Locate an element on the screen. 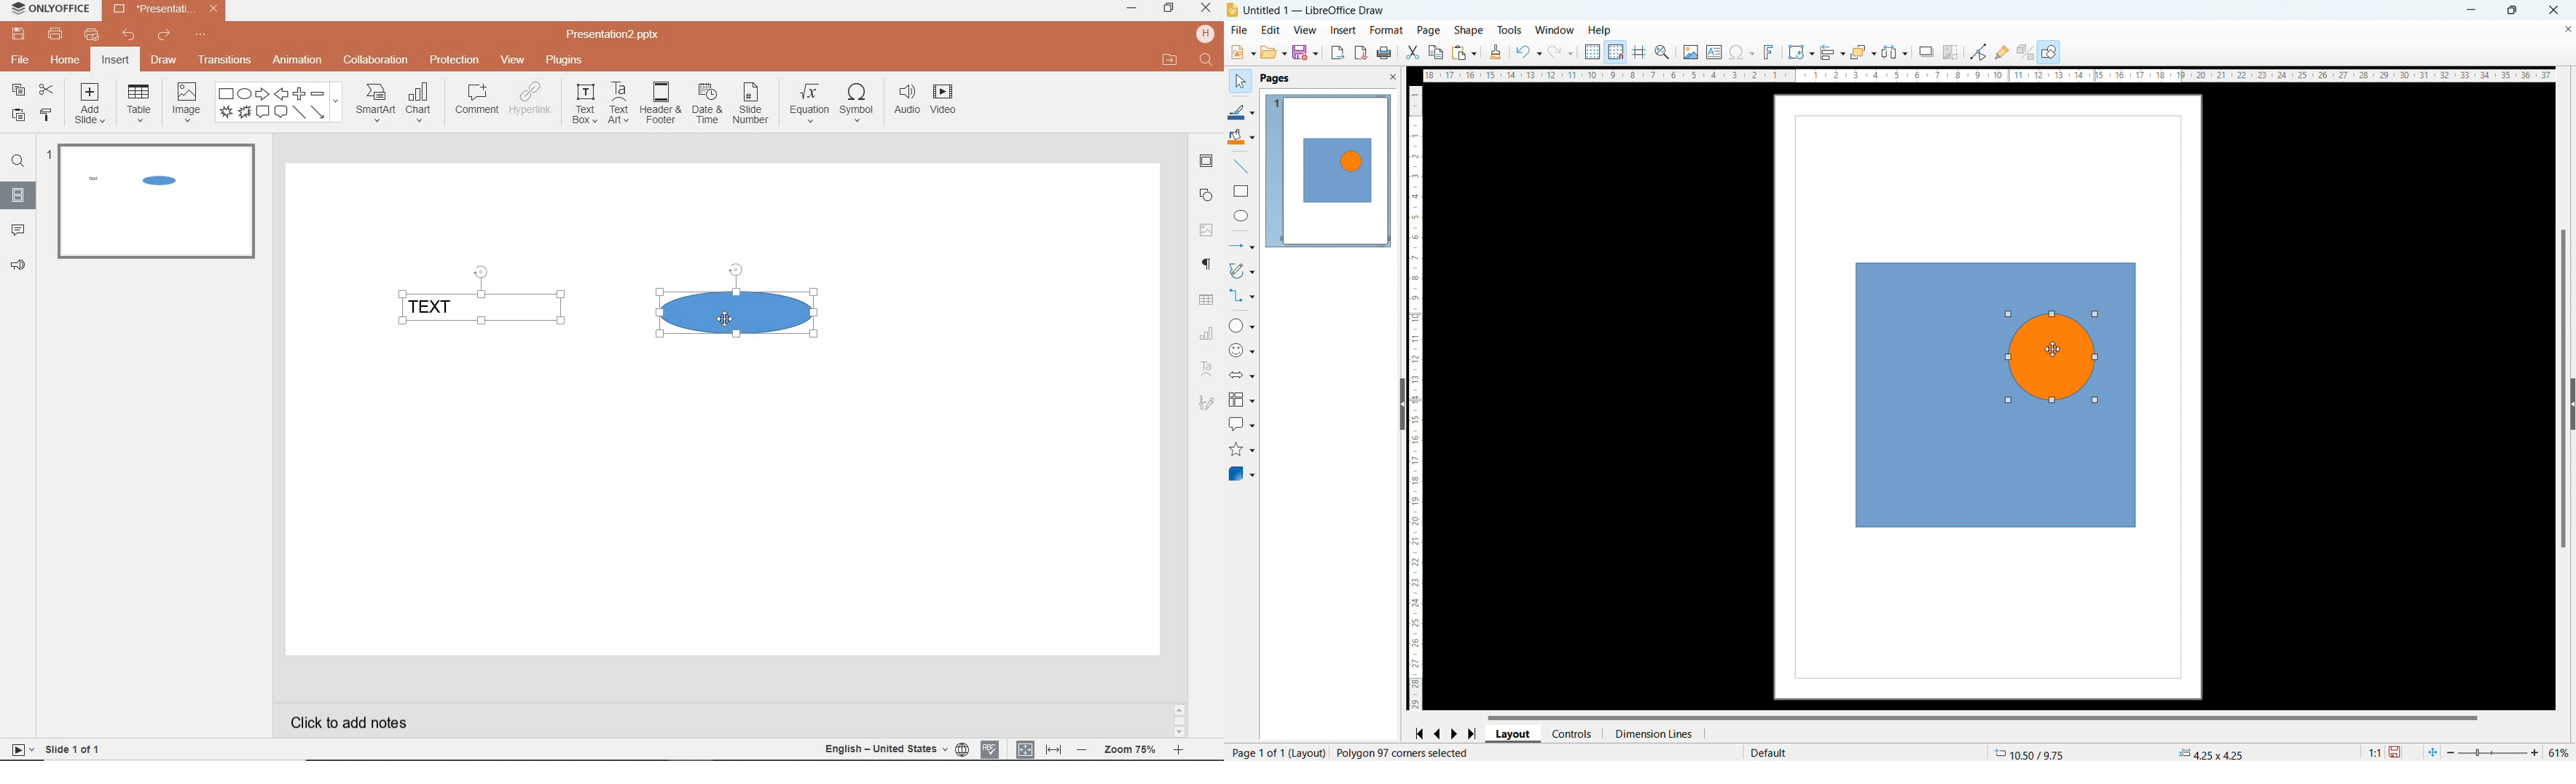 The width and height of the screenshot is (2576, 784). expand pane is located at coordinates (2572, 403).